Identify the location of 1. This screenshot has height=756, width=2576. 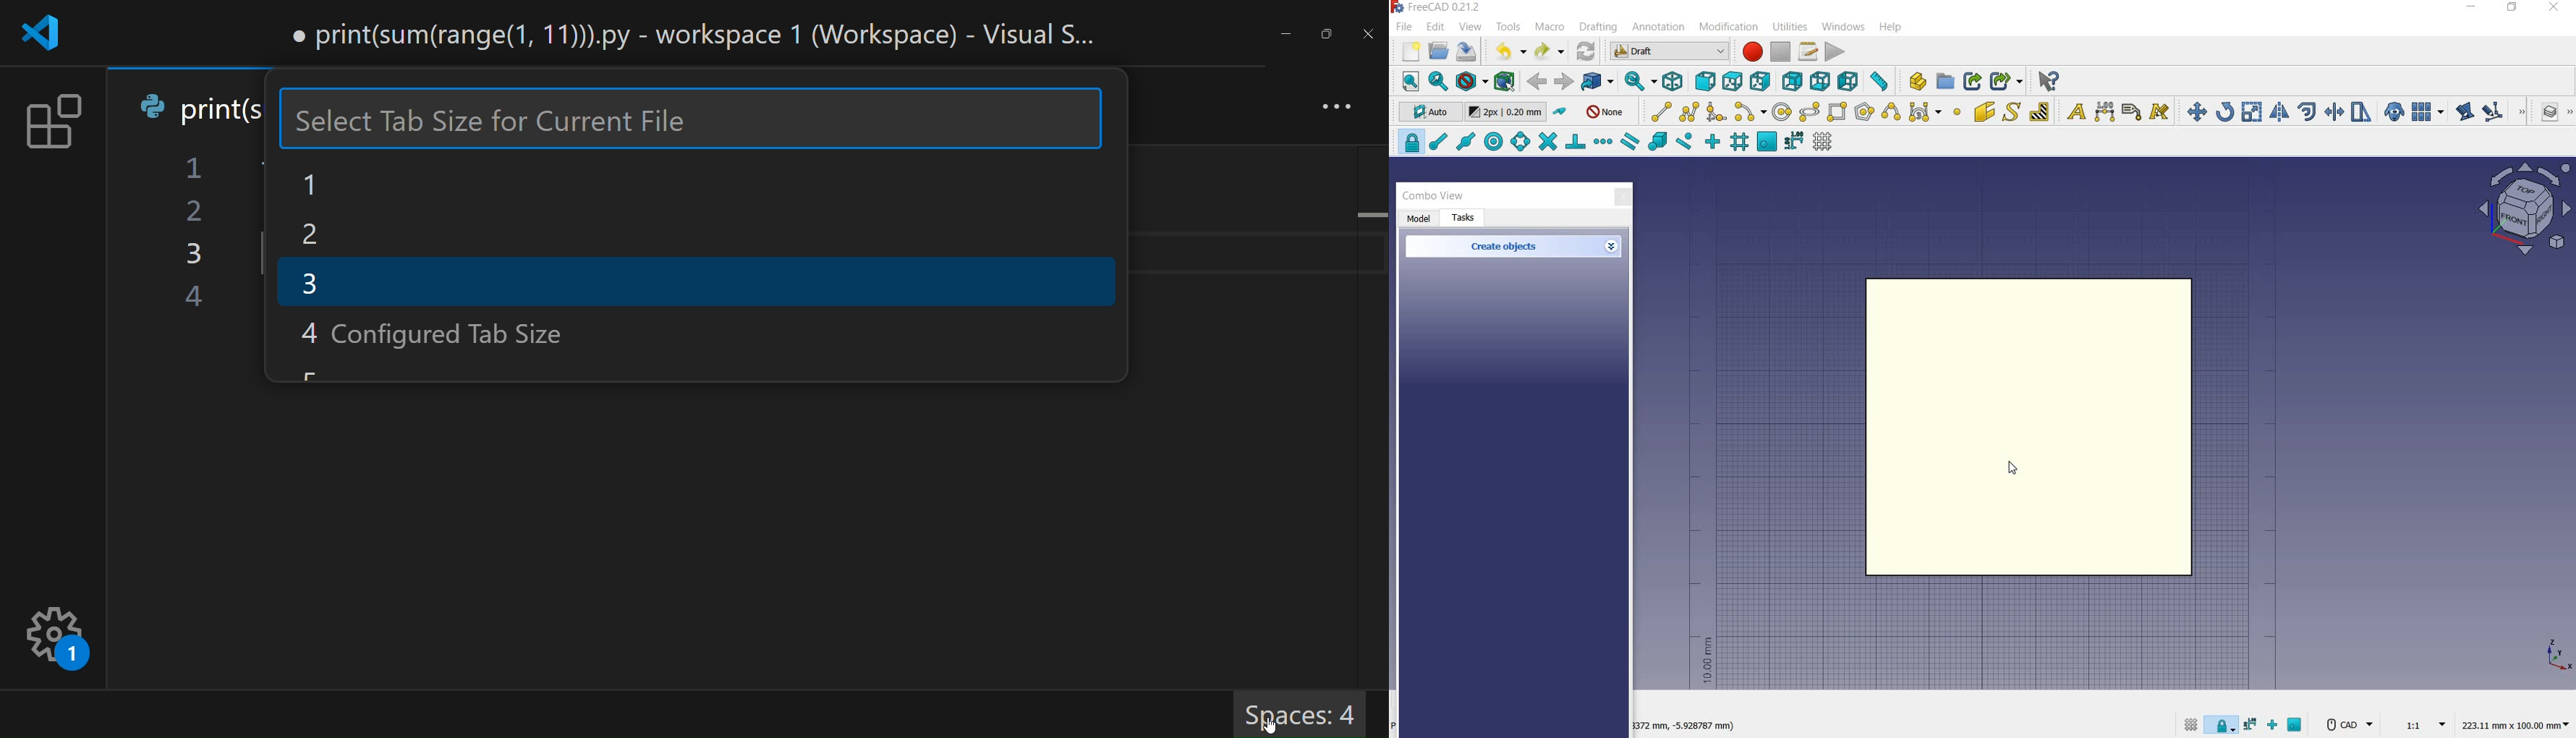
(333, 184).